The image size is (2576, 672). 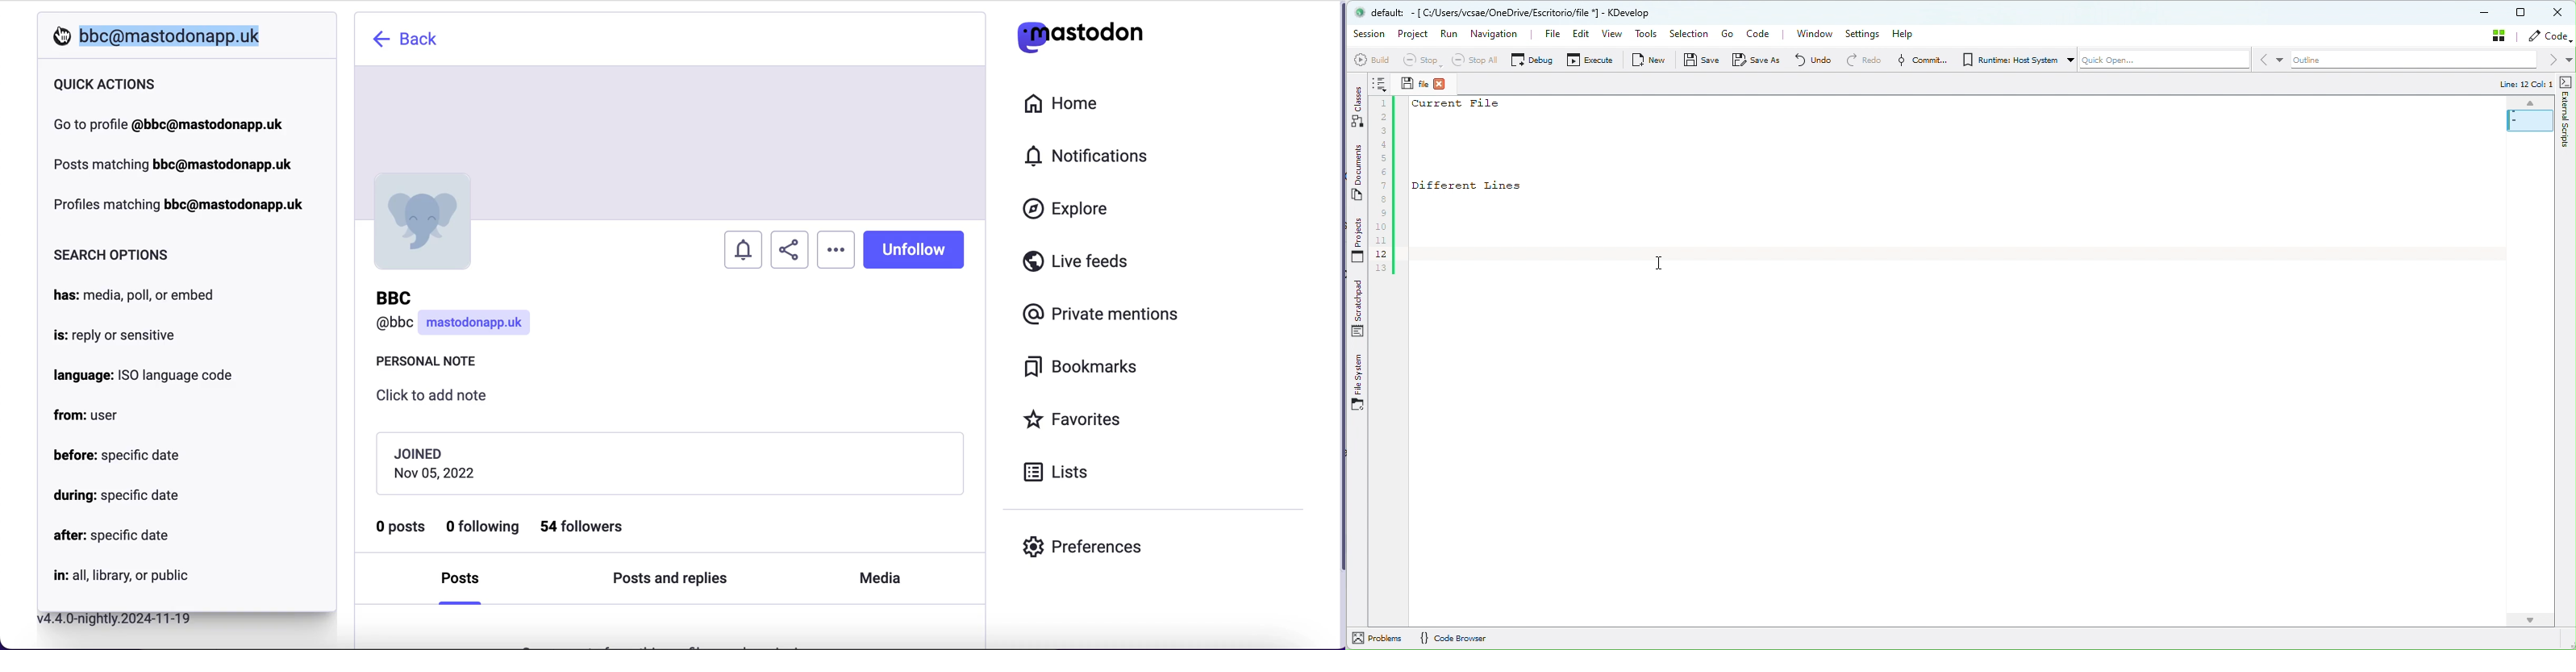 What do you see at coordinates (591, 527) in the screenshot?
I see `54 followers` at bounding box center [591, 527].